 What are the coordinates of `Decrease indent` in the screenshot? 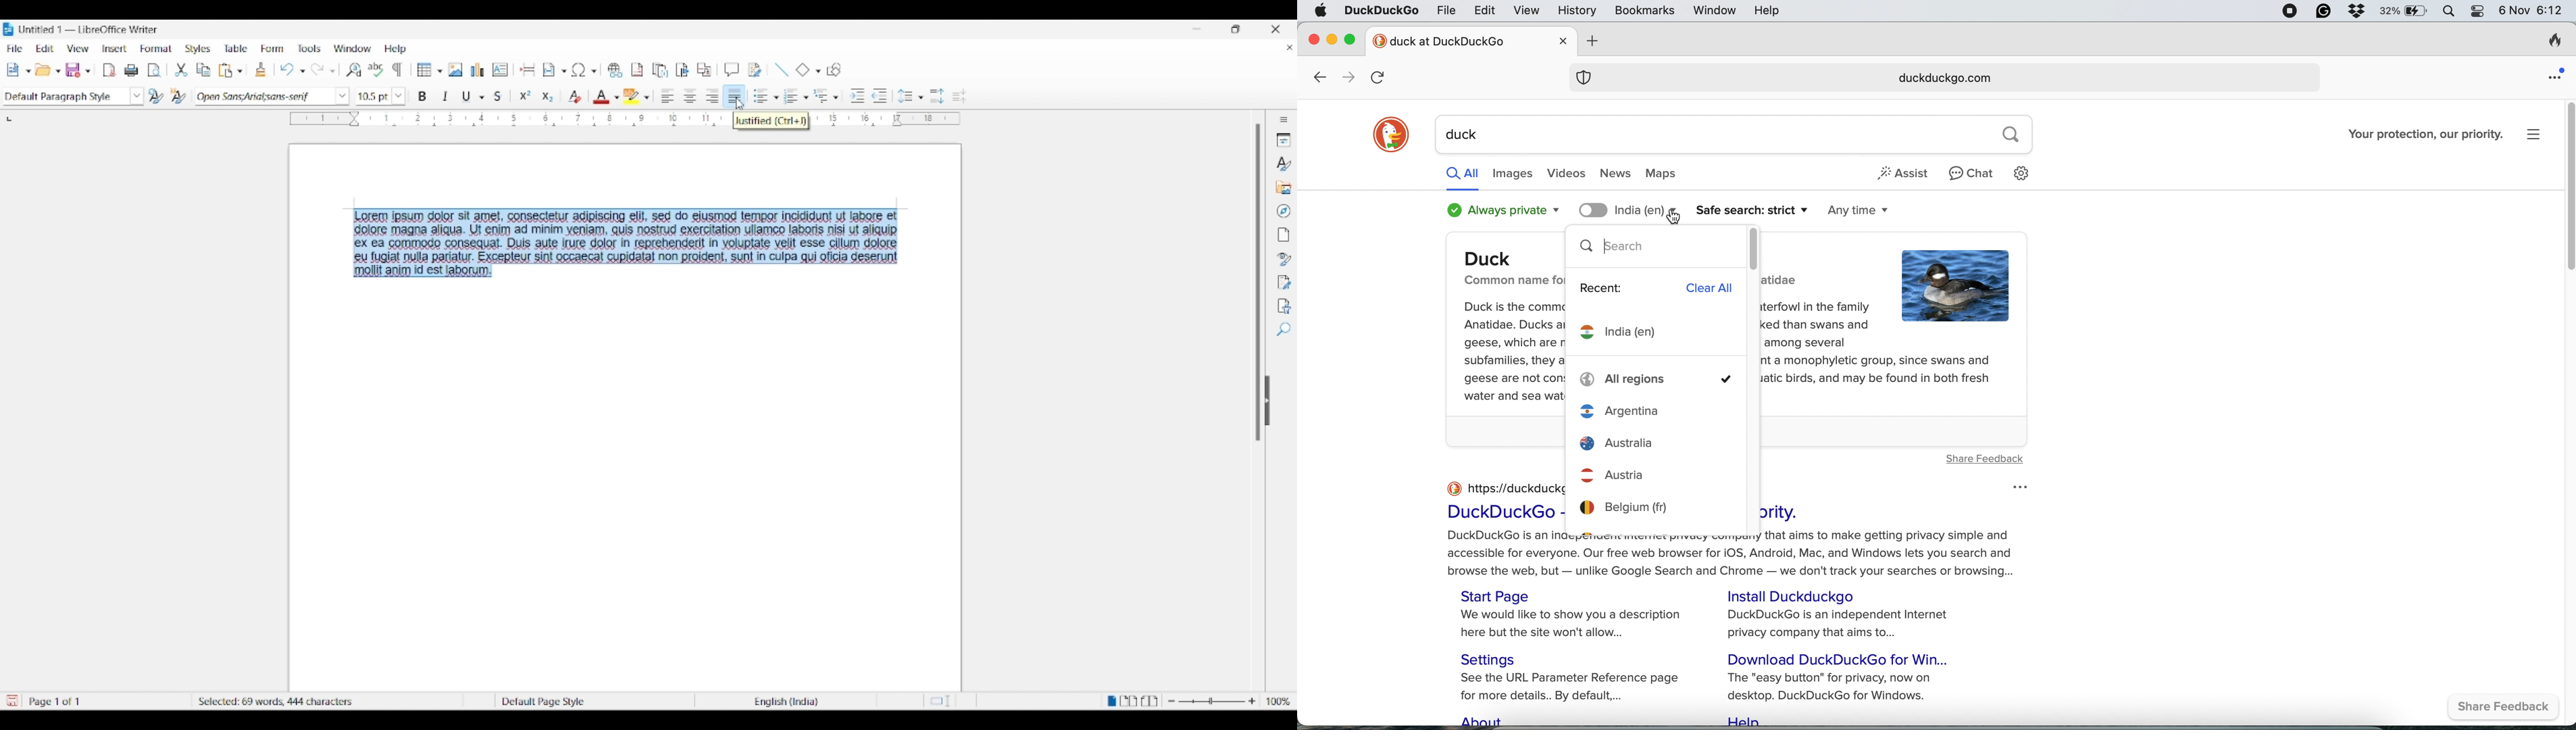 It's located at (880, 96).